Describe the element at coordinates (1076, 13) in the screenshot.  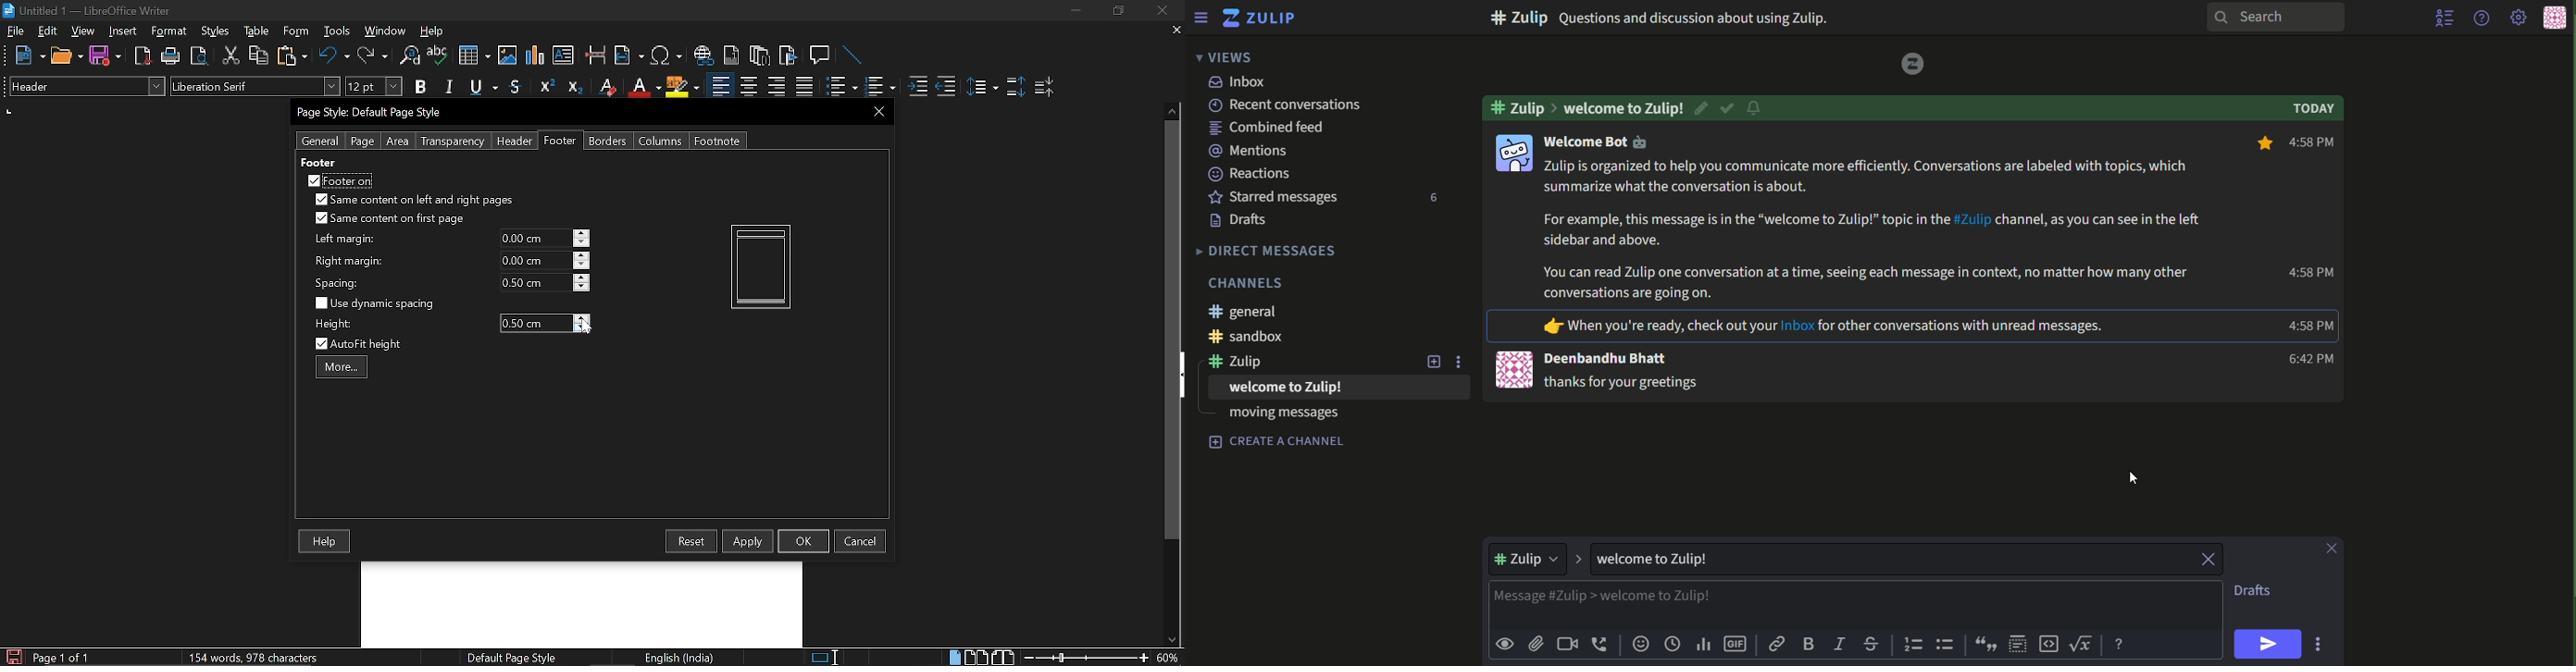
I see `Minimize` at that location.